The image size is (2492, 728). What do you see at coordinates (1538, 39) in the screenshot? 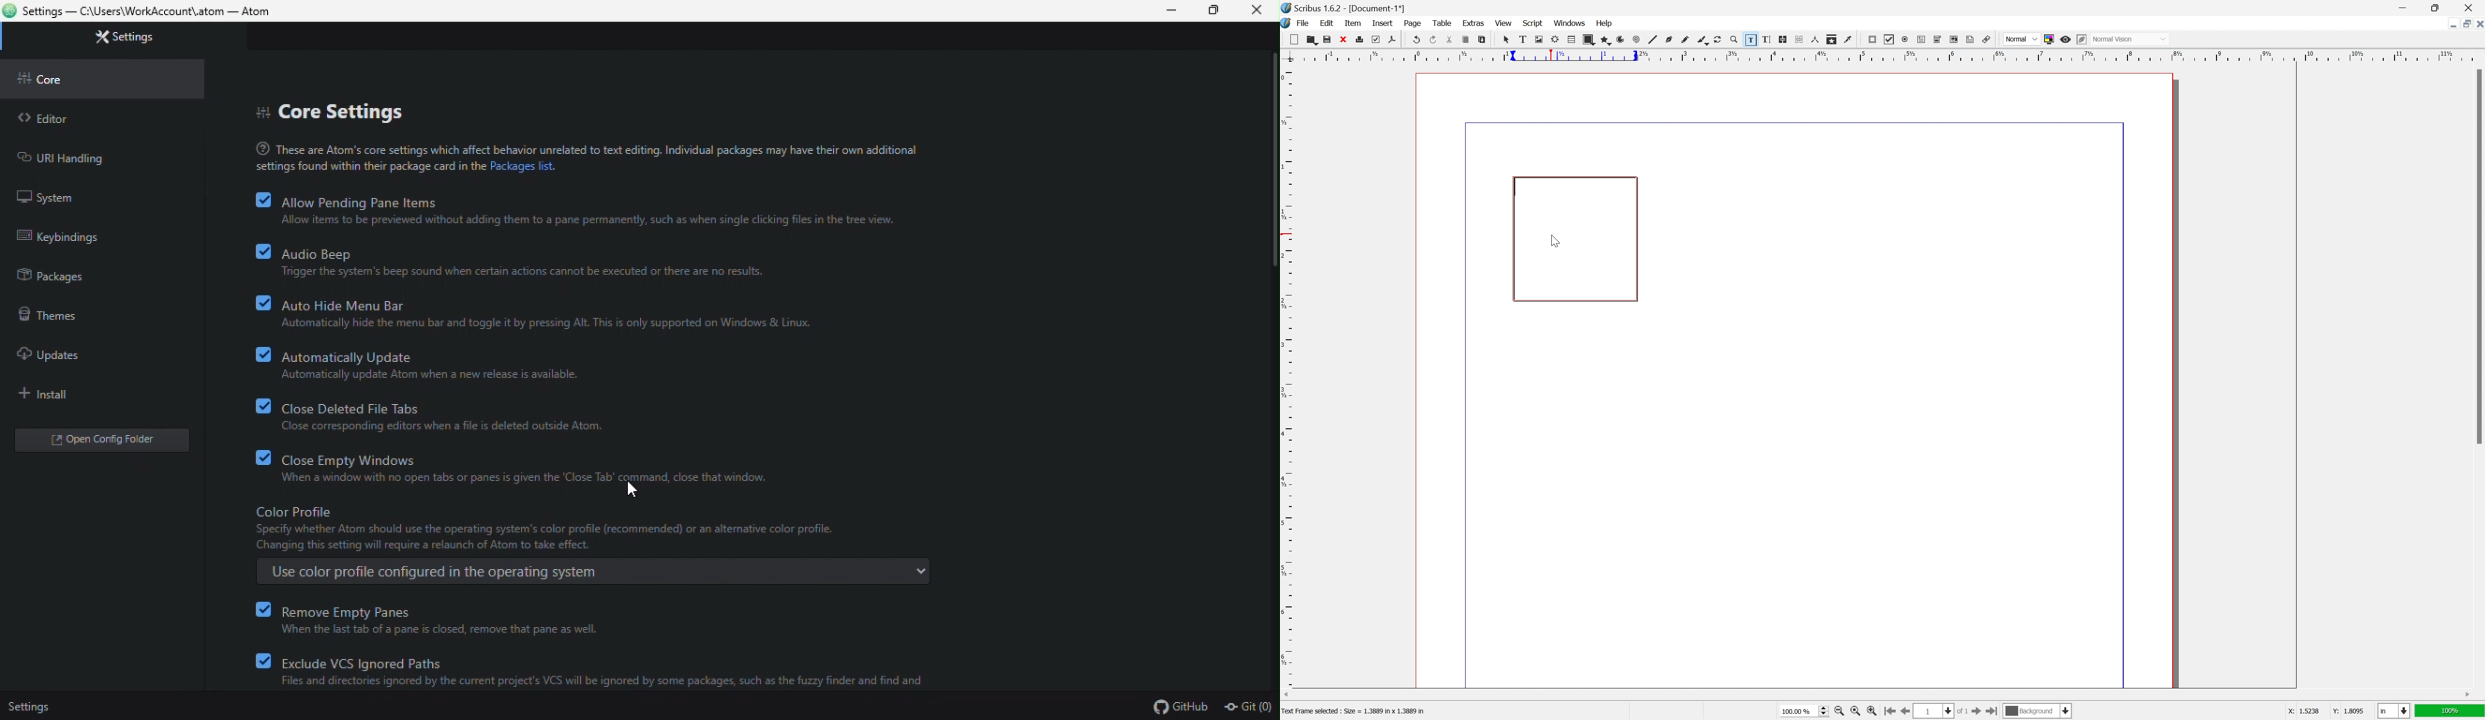
I see `image frame` at bounding box center [1538, 39].